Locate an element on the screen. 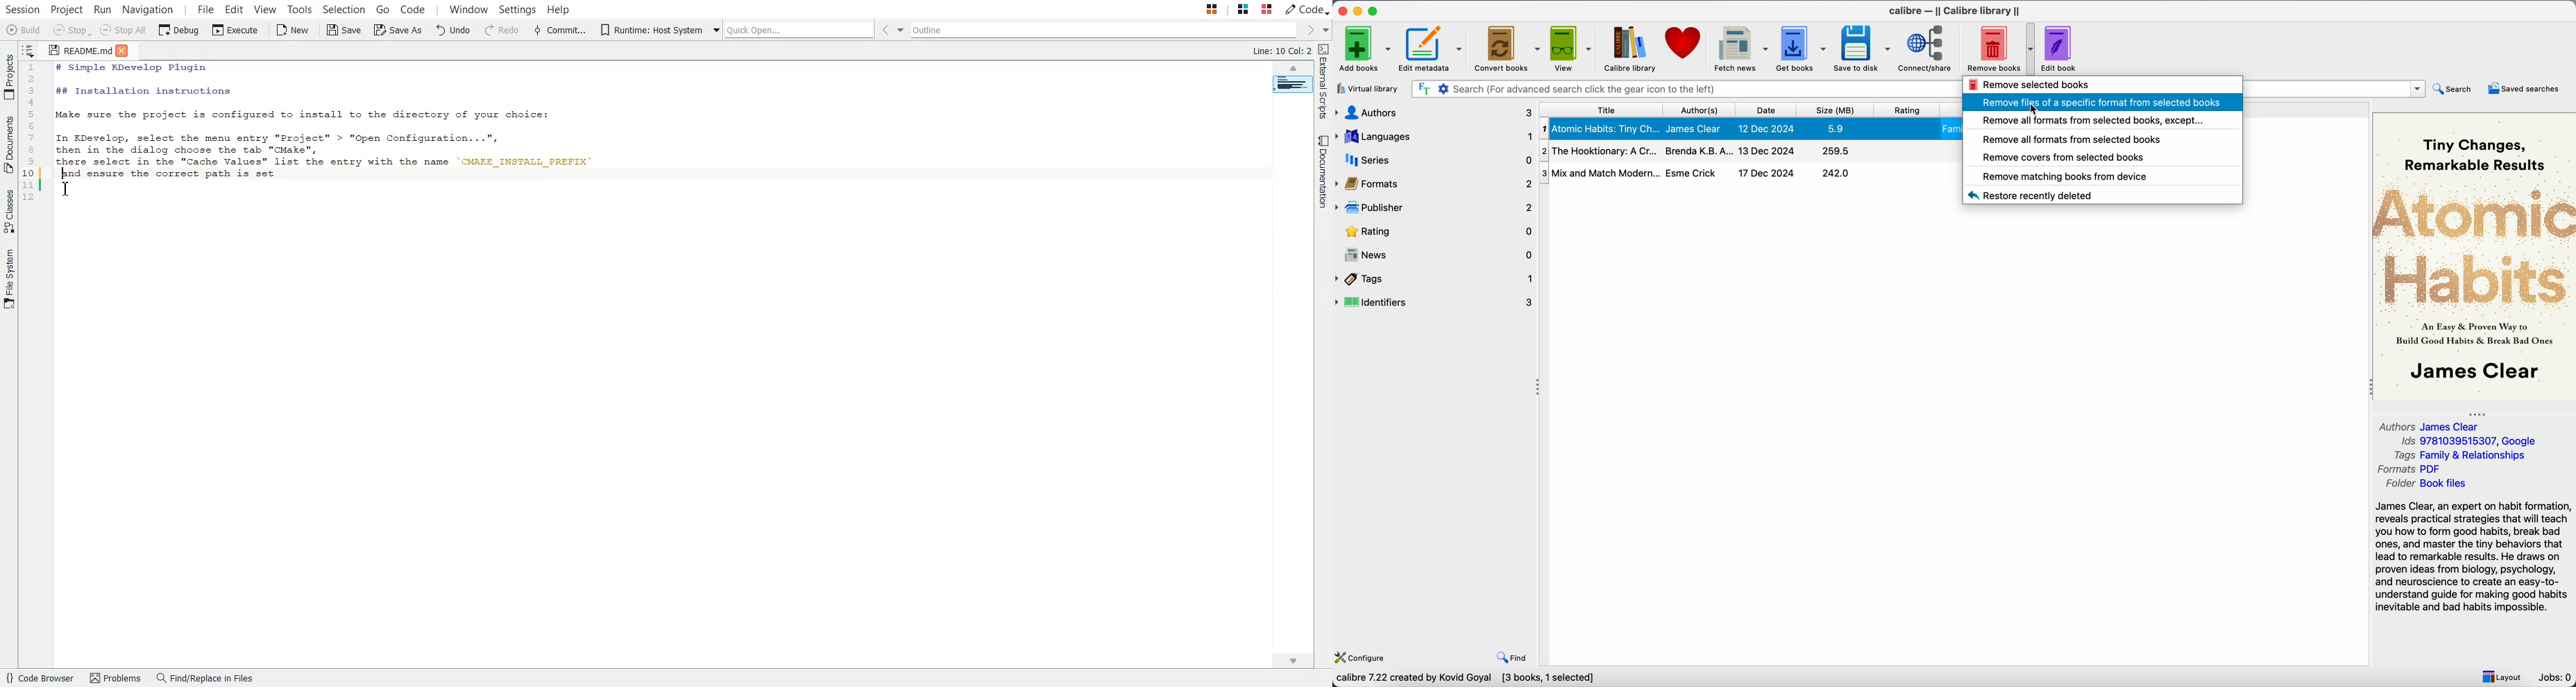 This screenshot has height=700, width=2576. Folder Book files is located at coordinates (2427, 485).